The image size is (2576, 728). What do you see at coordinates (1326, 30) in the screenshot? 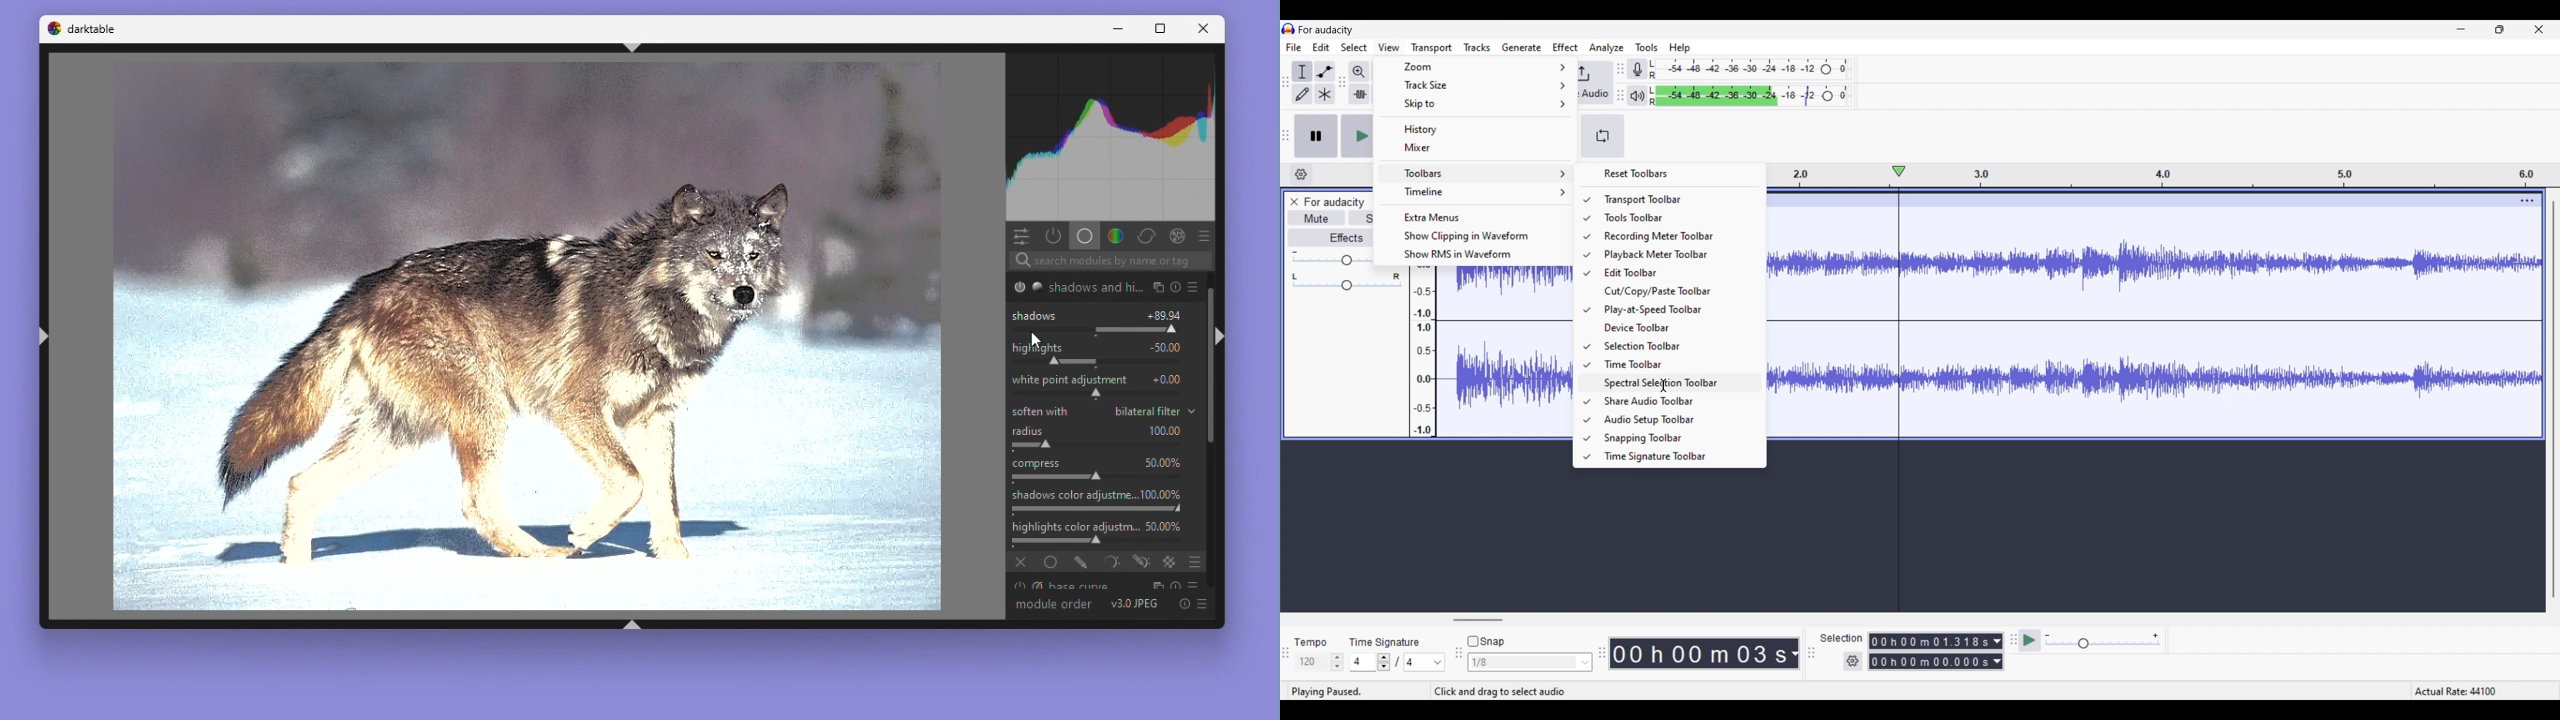
I see `Software name` at bounding box center [1326, 30].